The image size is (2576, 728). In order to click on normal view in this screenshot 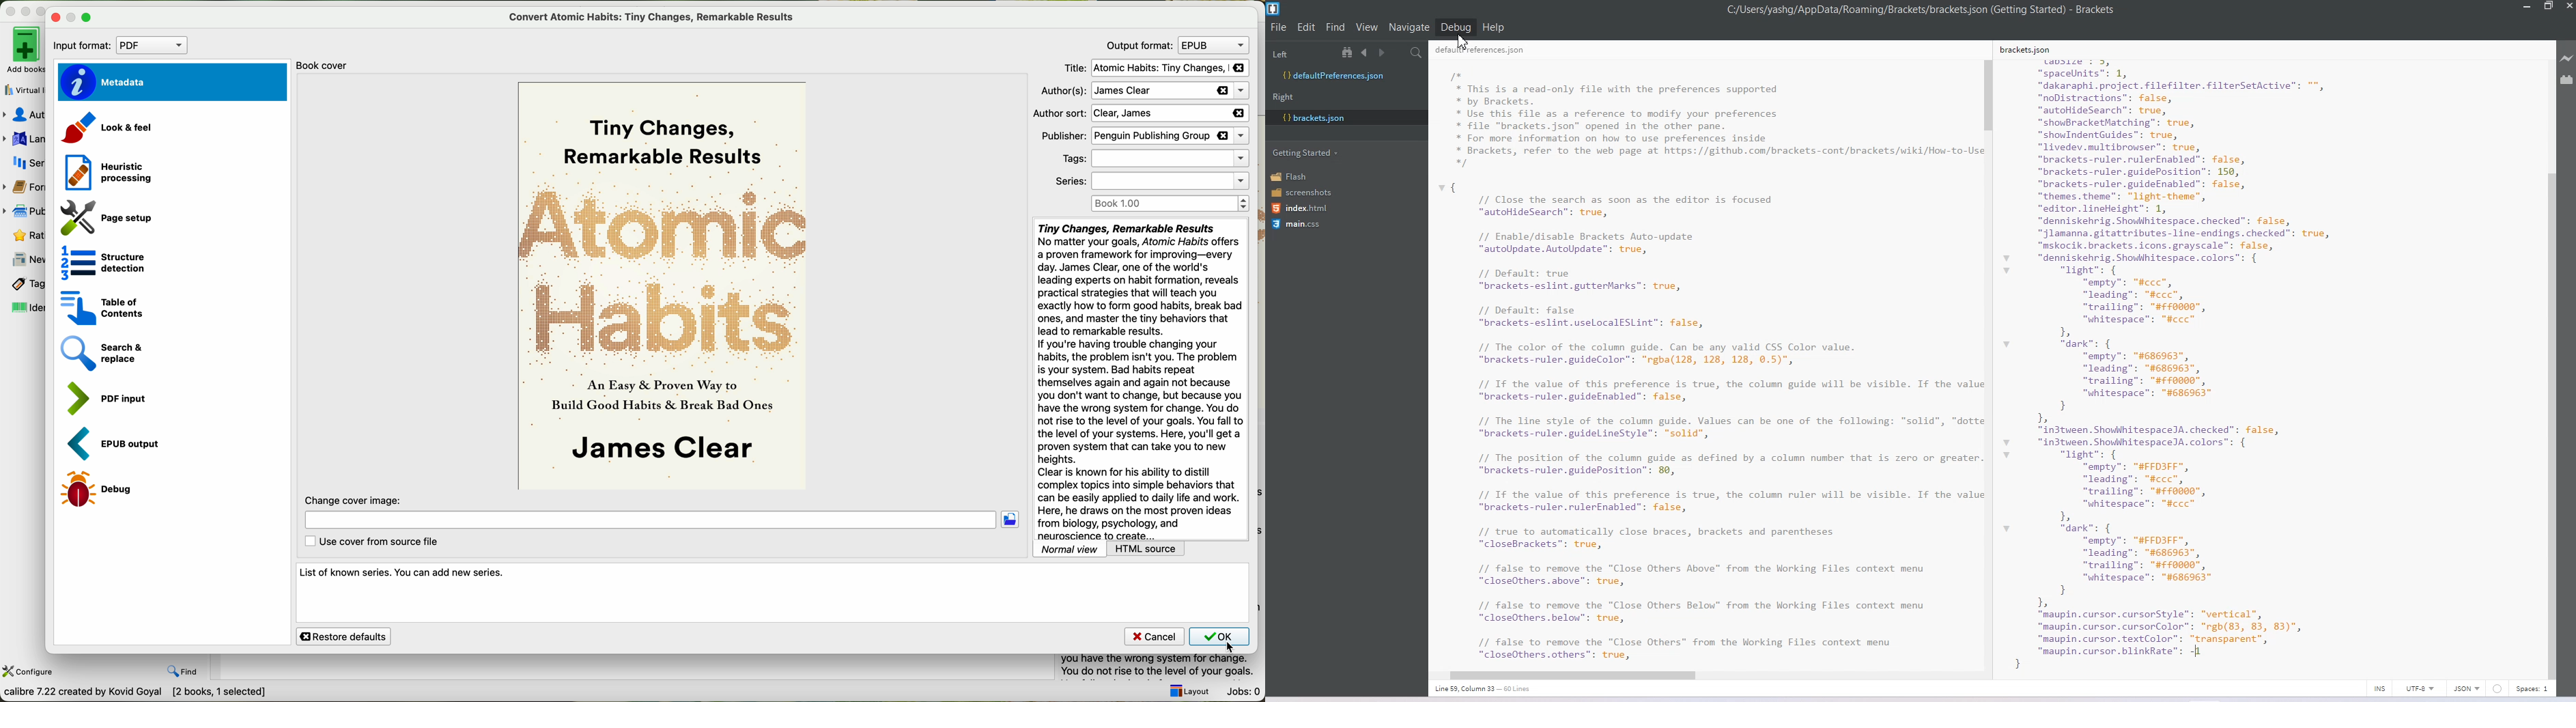, I will do `click(1070, 549)`.